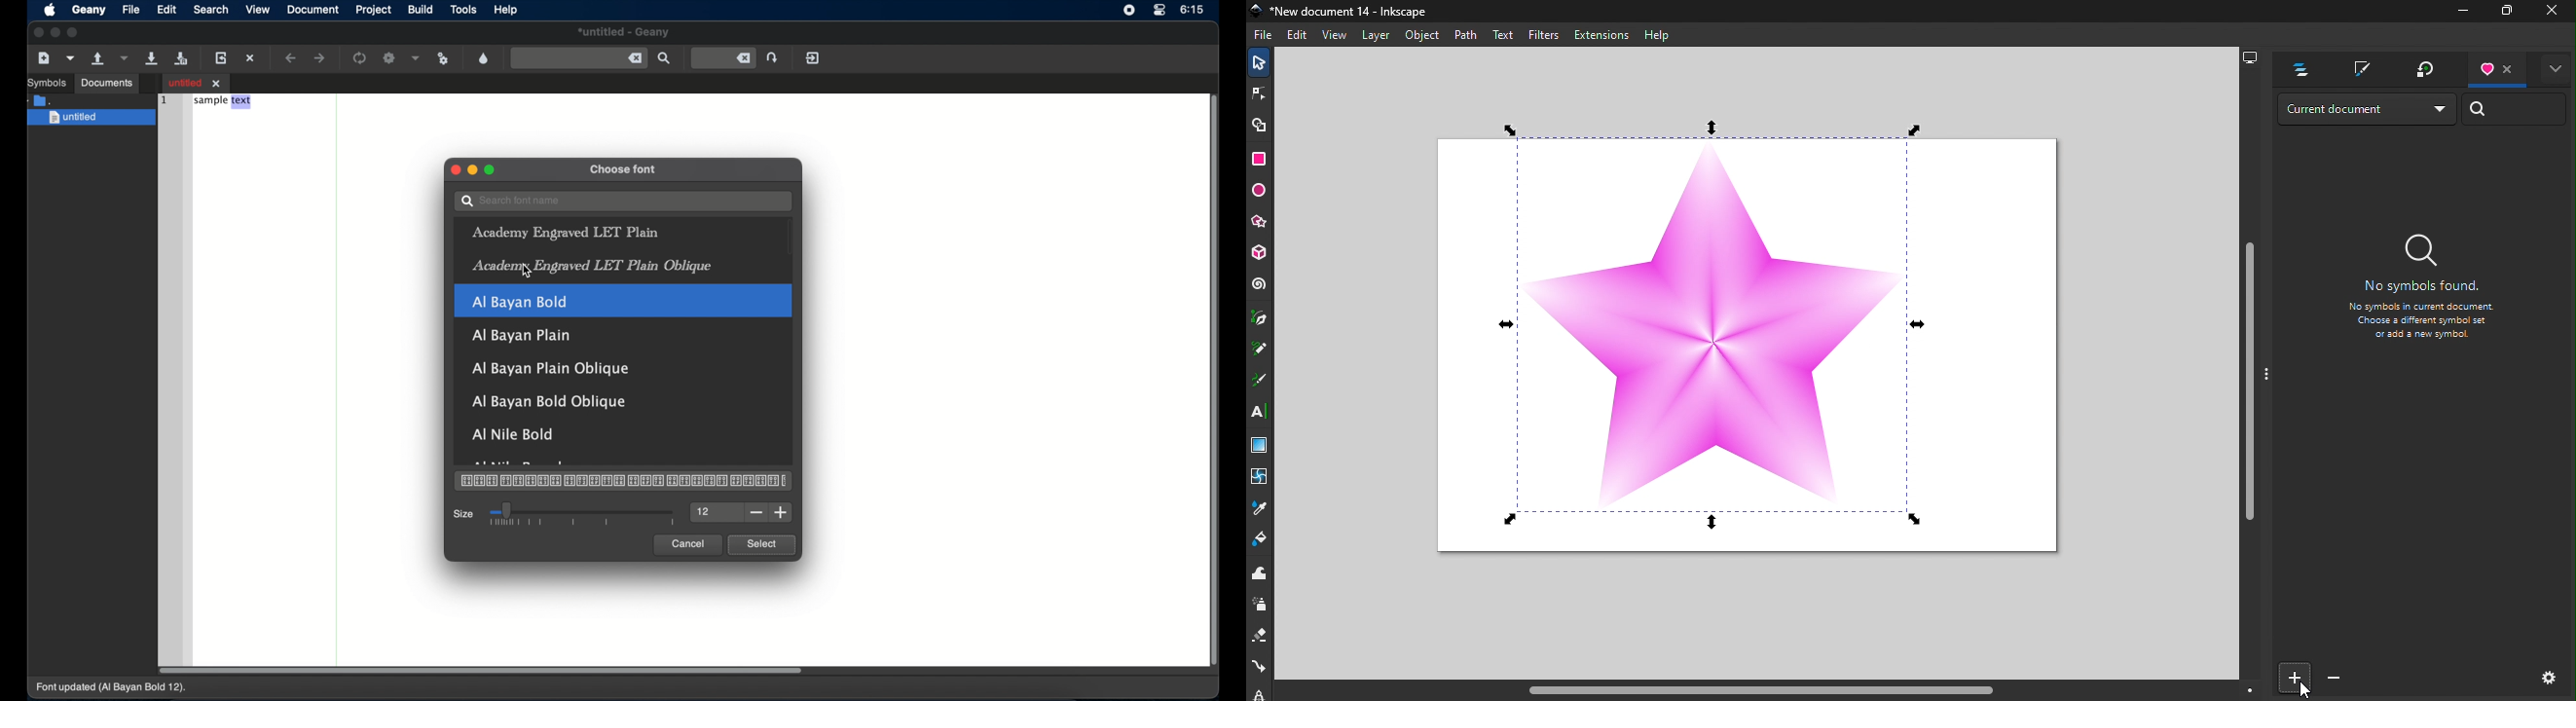 This screenshot has width=2576, height=728. What do you see at coordinates (522, 462) in the screenshot?
I see `obscure text` at bounding box center [522, 462].